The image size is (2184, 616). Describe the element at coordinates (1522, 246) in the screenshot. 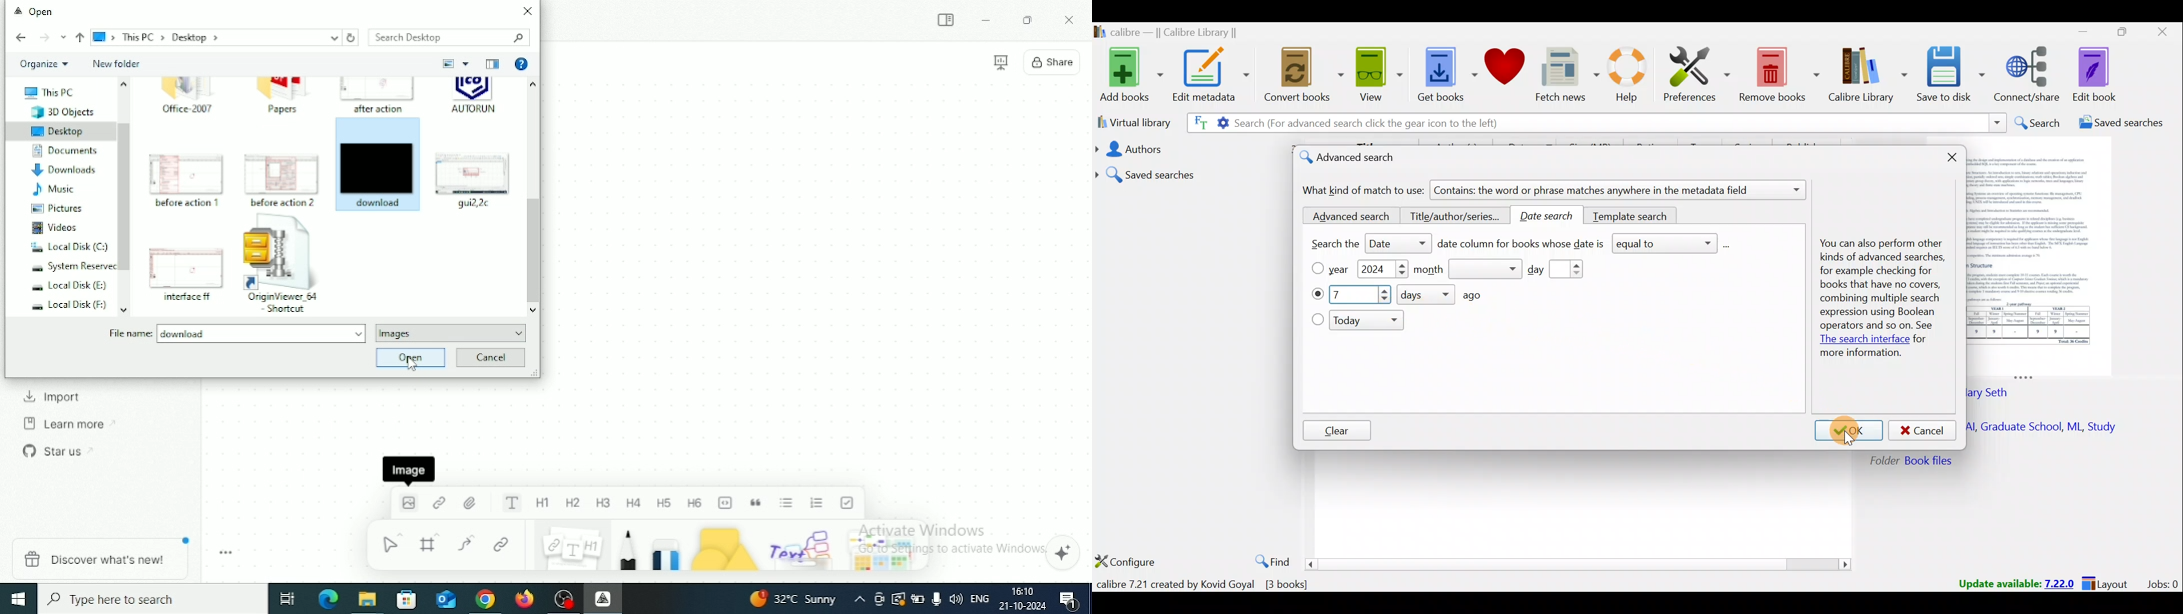

I see `Date column for books whose date is` at that location.